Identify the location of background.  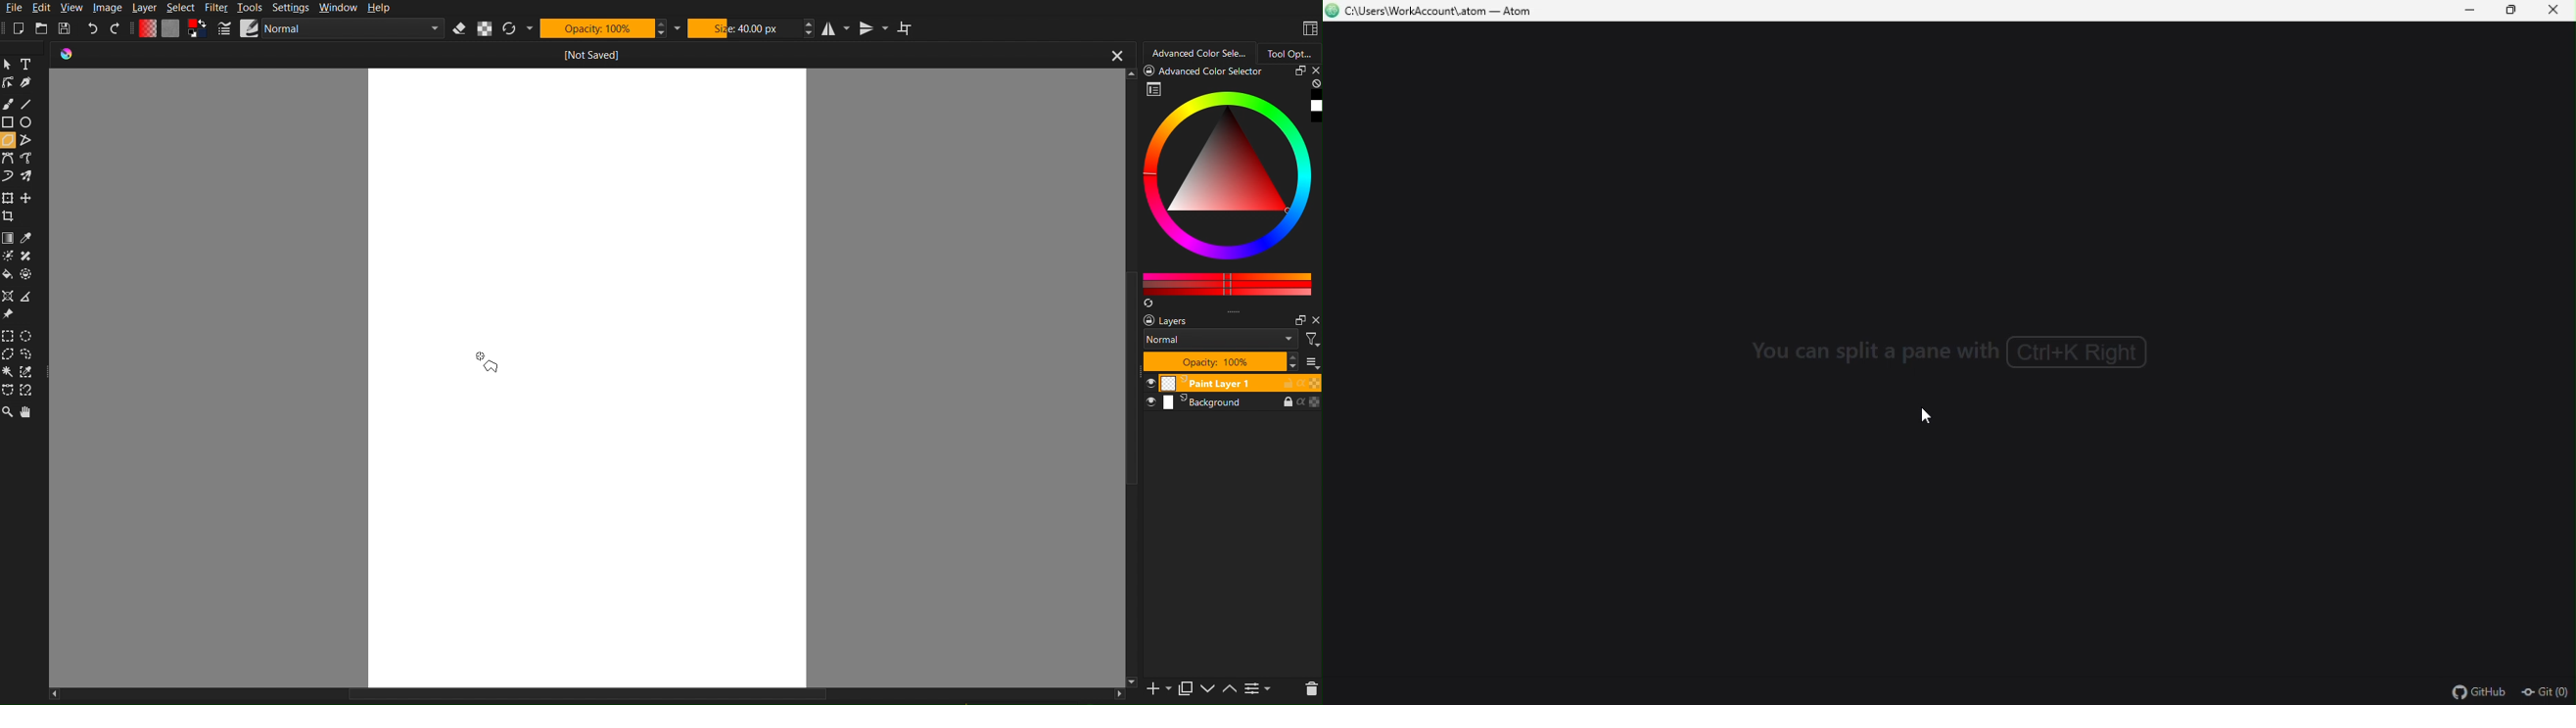
(1234, 404).